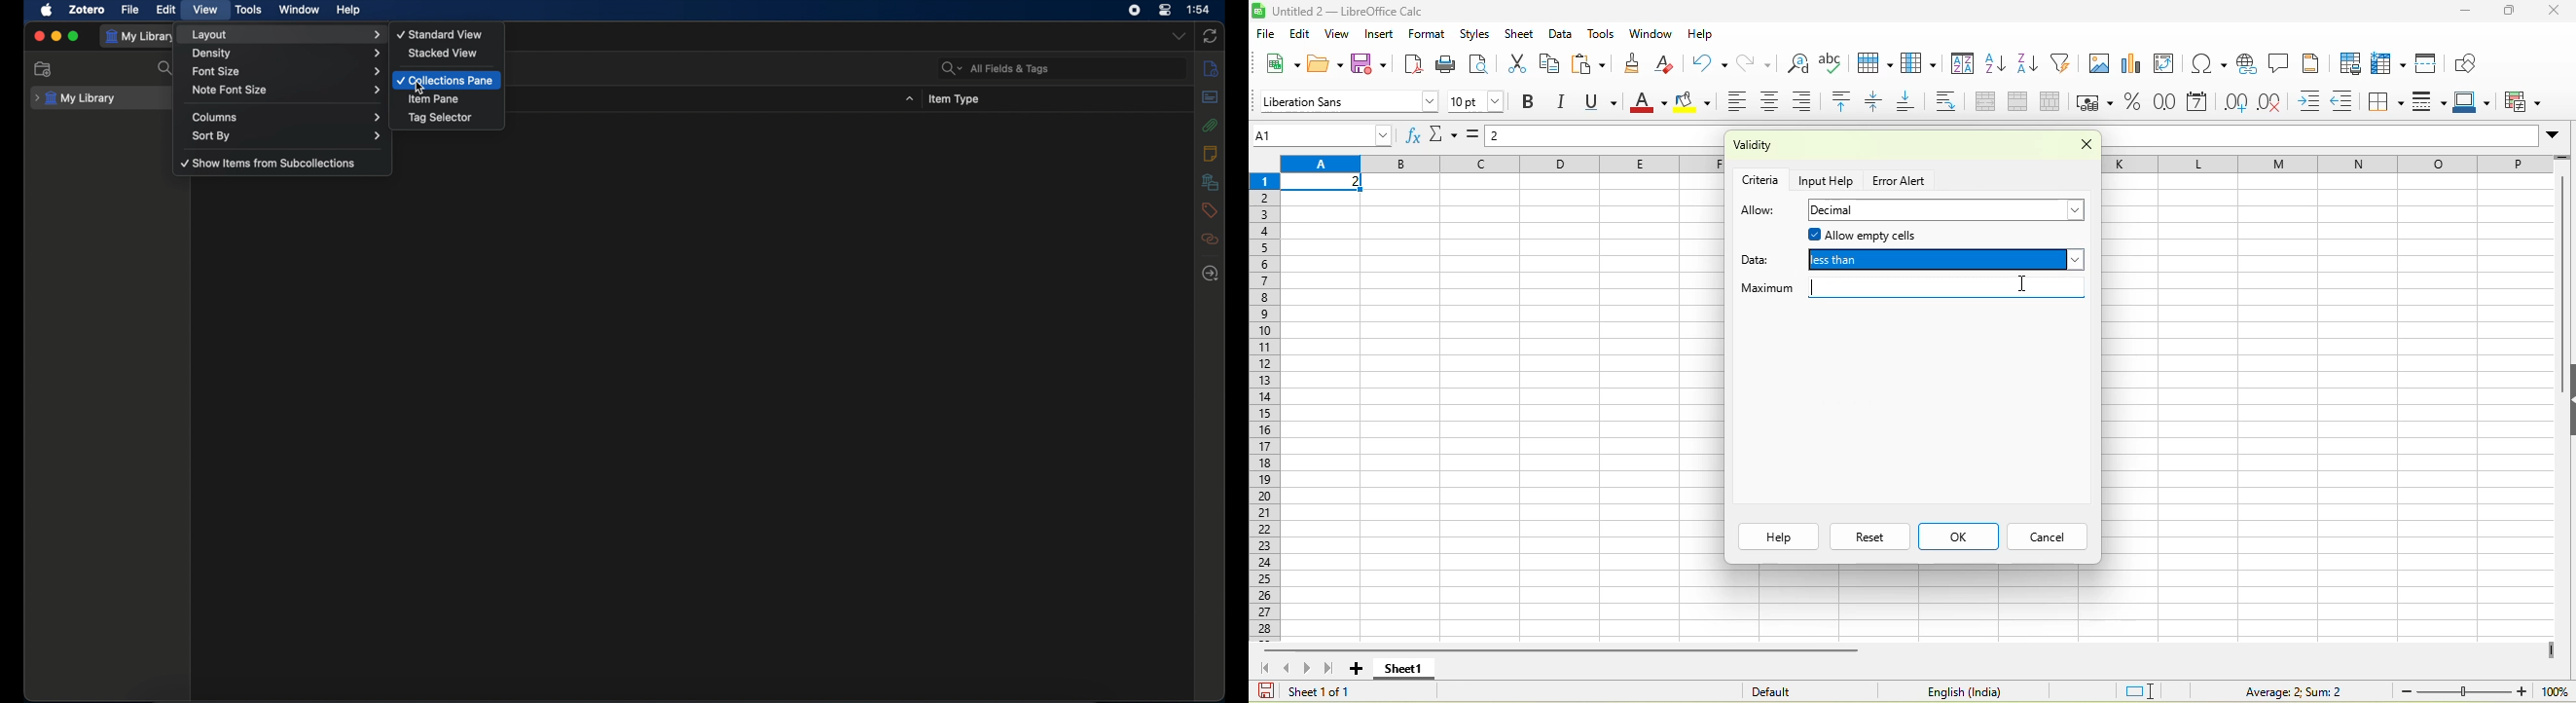  I want to click on edit, so click(1300, 33).